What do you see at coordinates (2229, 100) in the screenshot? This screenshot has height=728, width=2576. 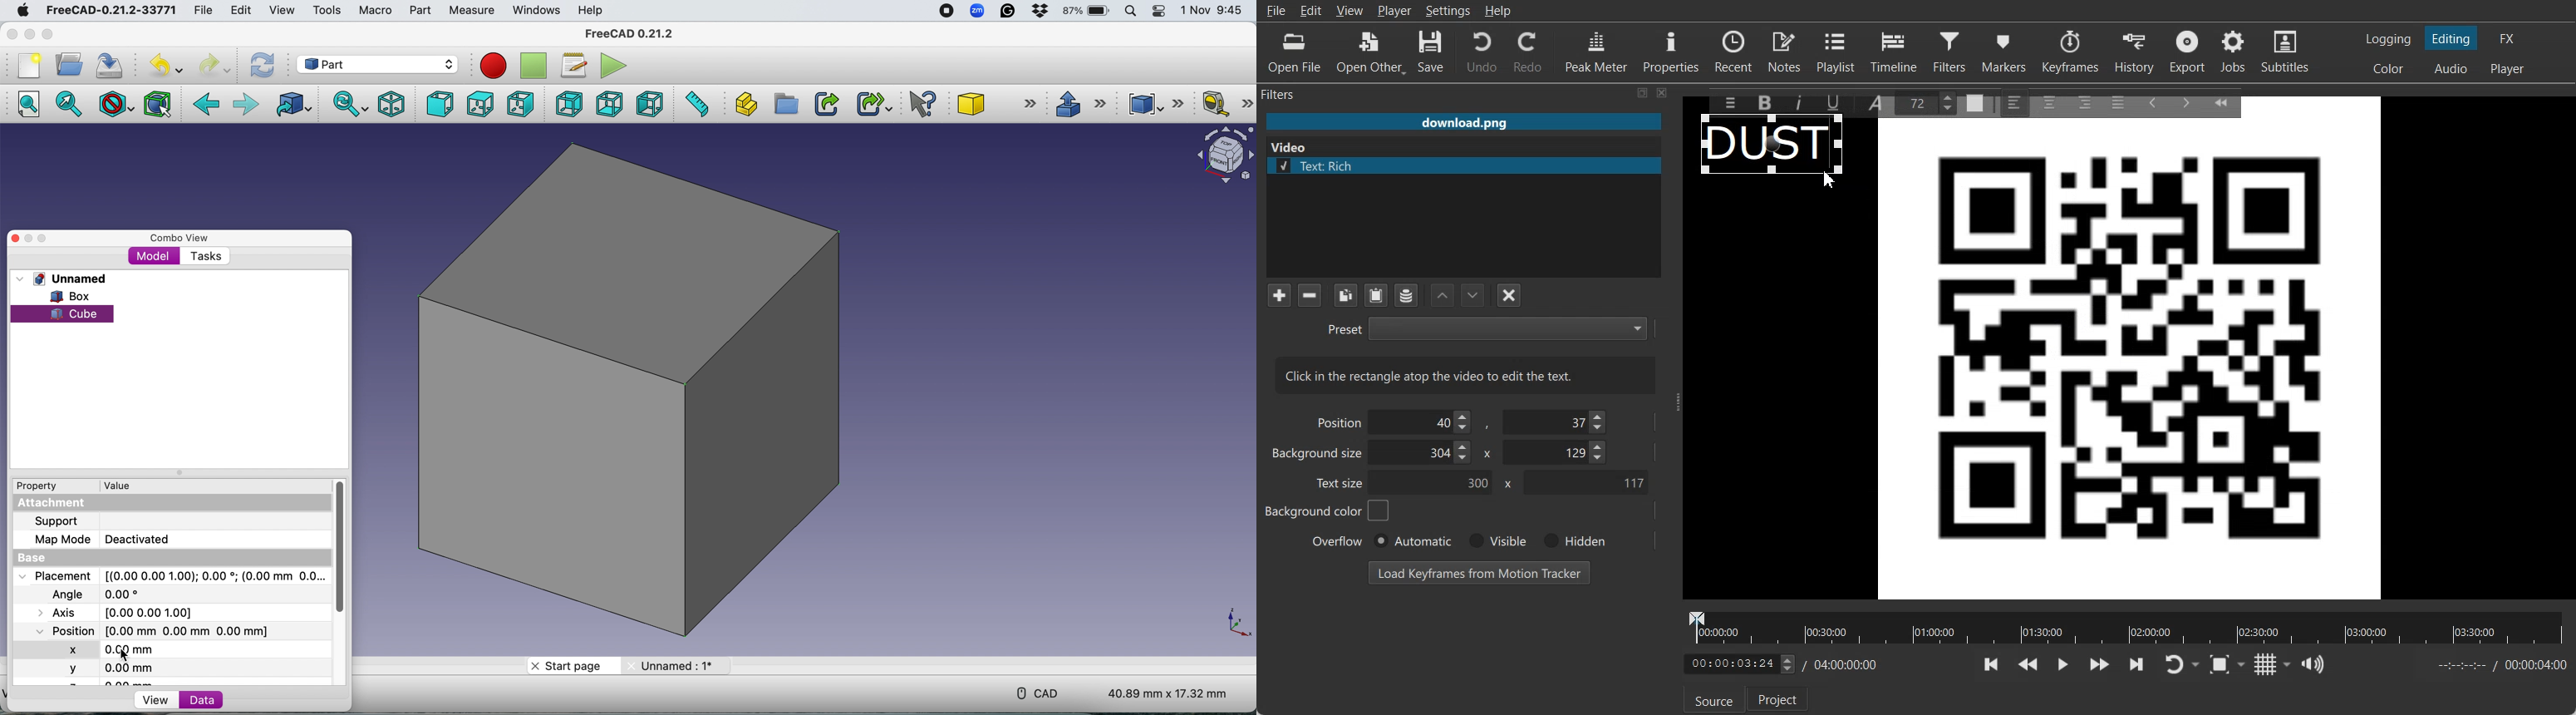 I see `Collapse Toolbar` at bounding box center [2229, 100].